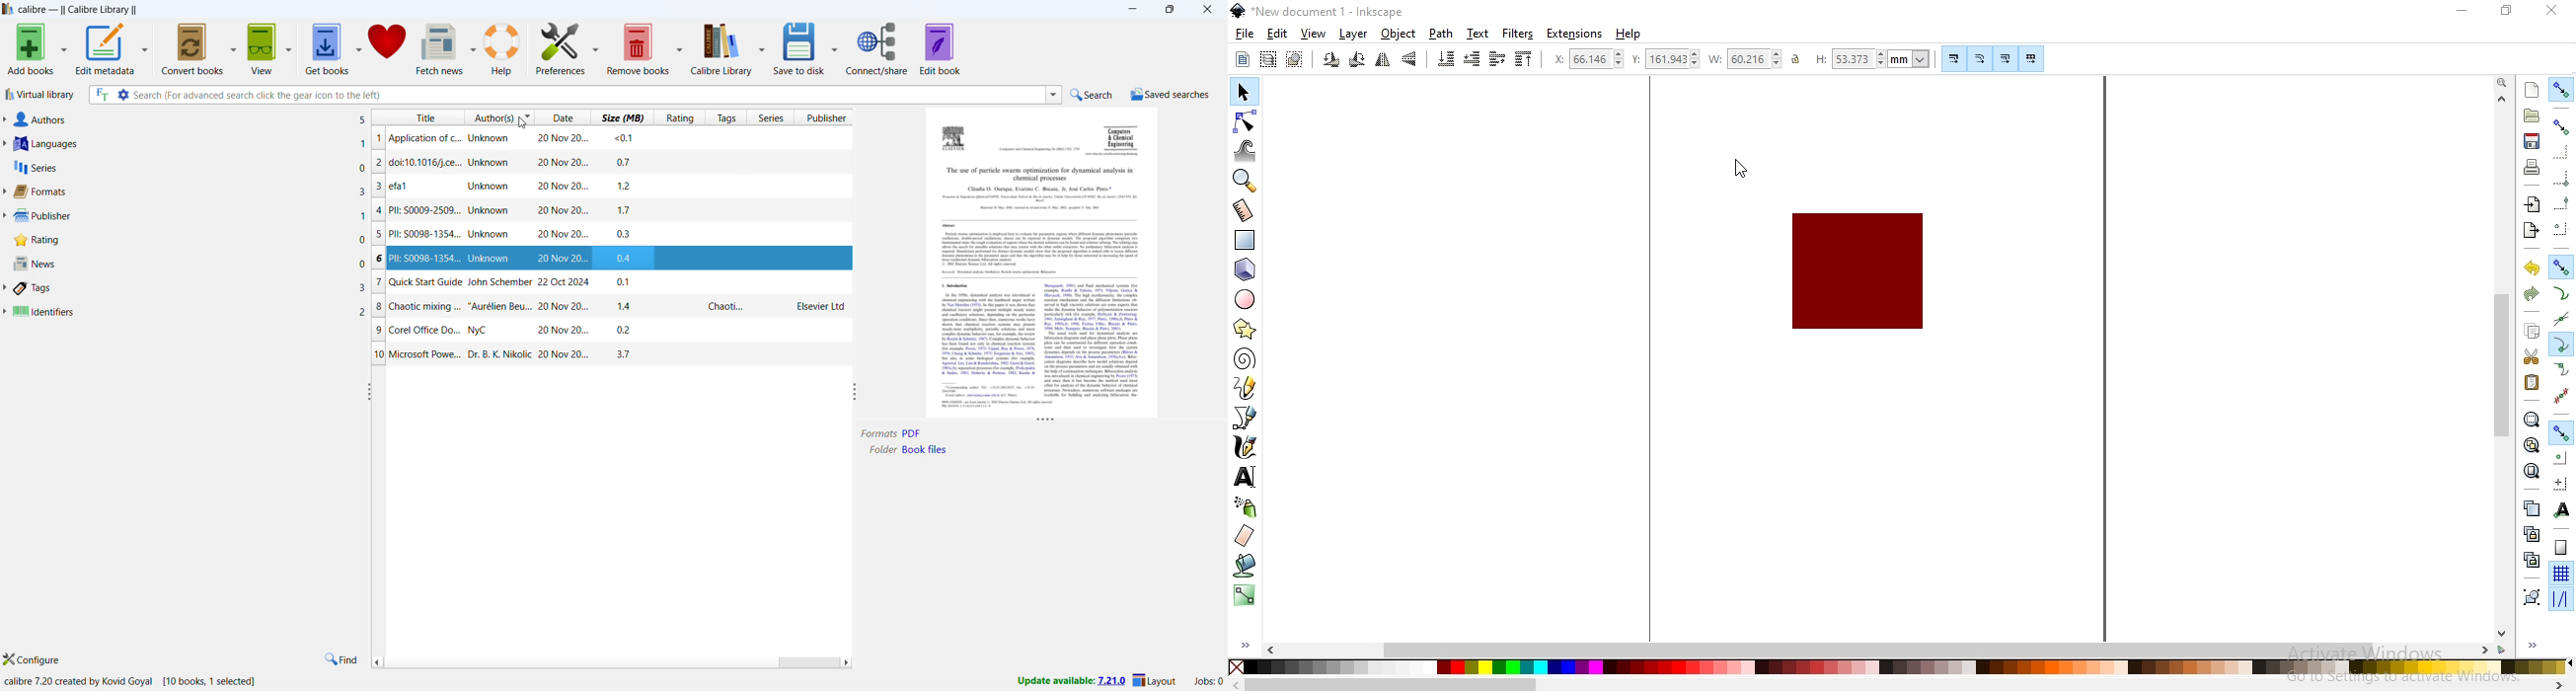  Describe the element at coordinates (621, 117) in the screenshot. I see `sort by size` at that location.